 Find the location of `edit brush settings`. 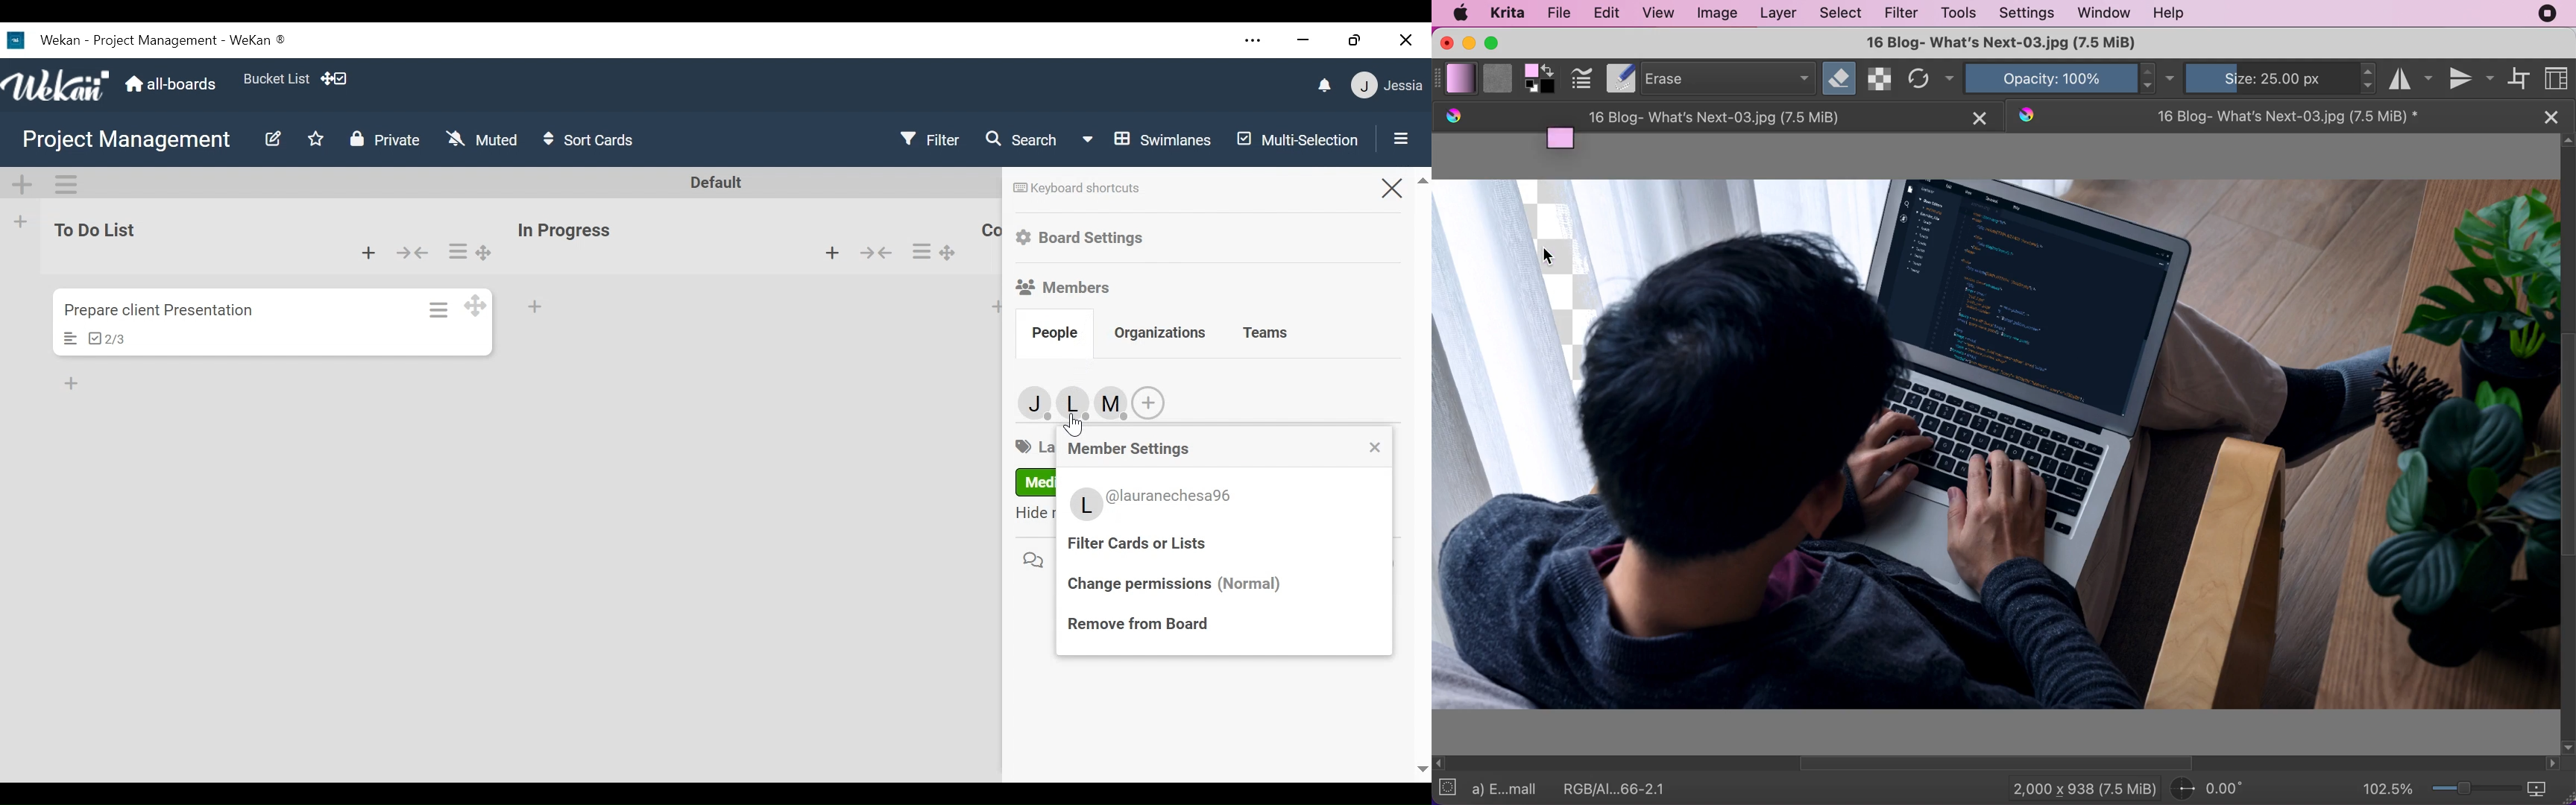

edit brush settings is located at coordinates (1583, 79).